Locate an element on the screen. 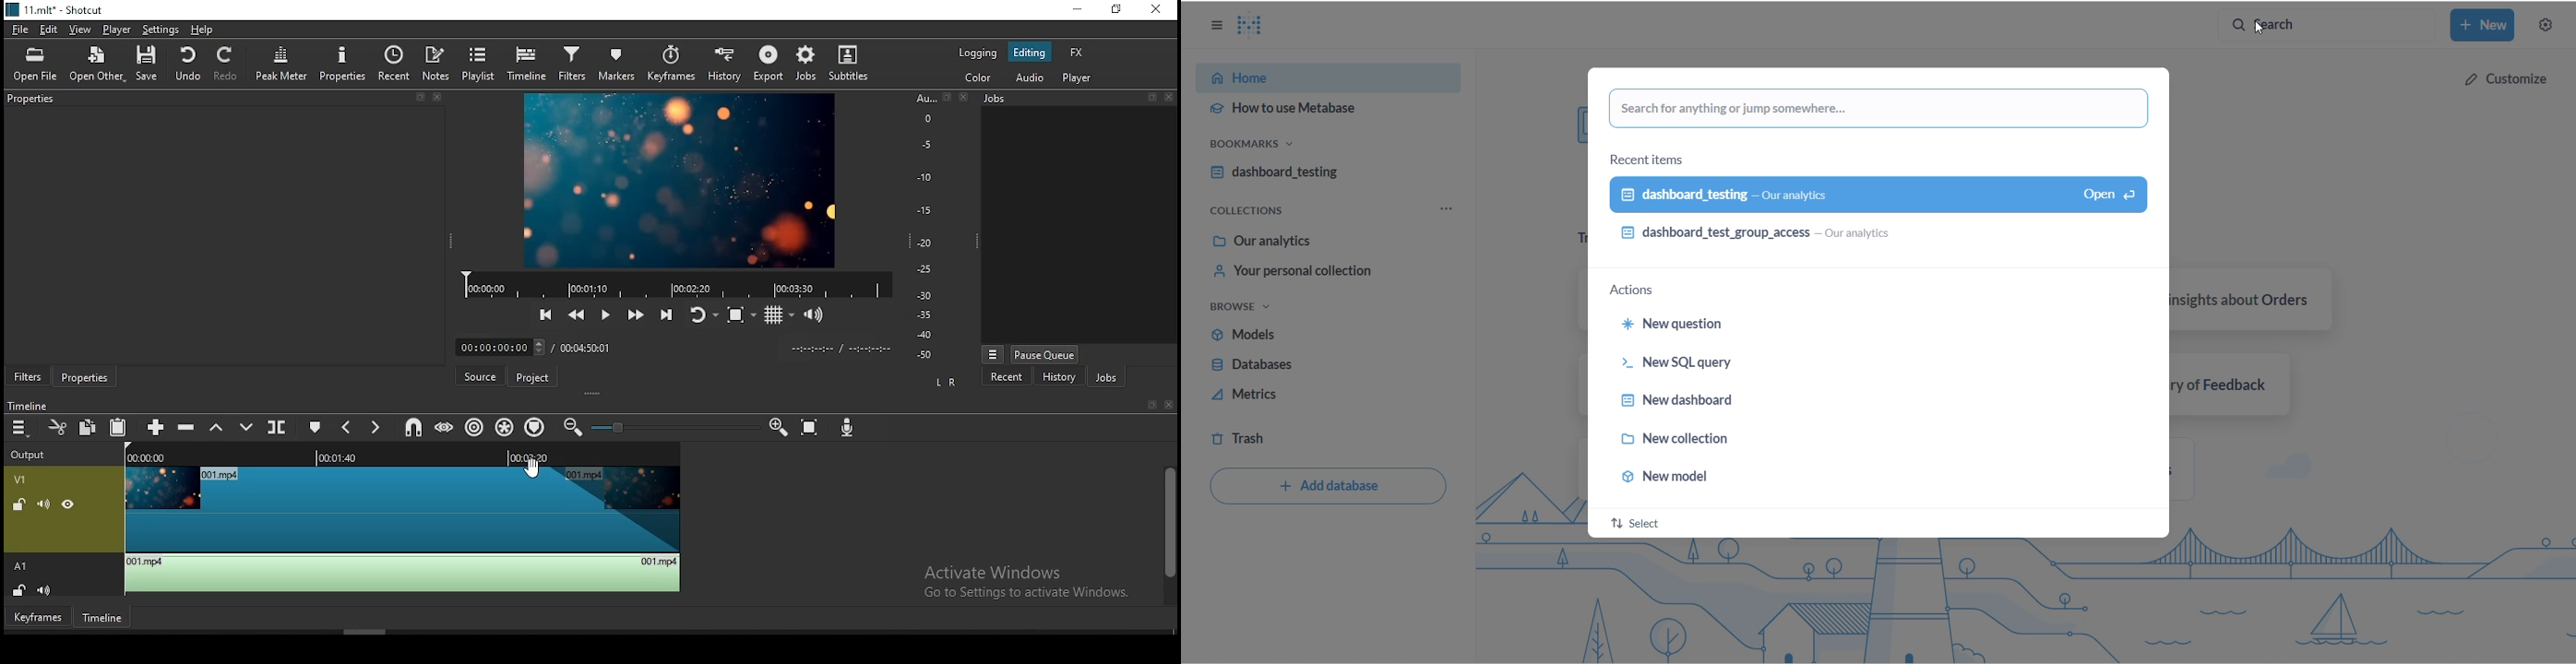 The image size is (2576, 672). split at playhead is located at coordinates (280, 426).